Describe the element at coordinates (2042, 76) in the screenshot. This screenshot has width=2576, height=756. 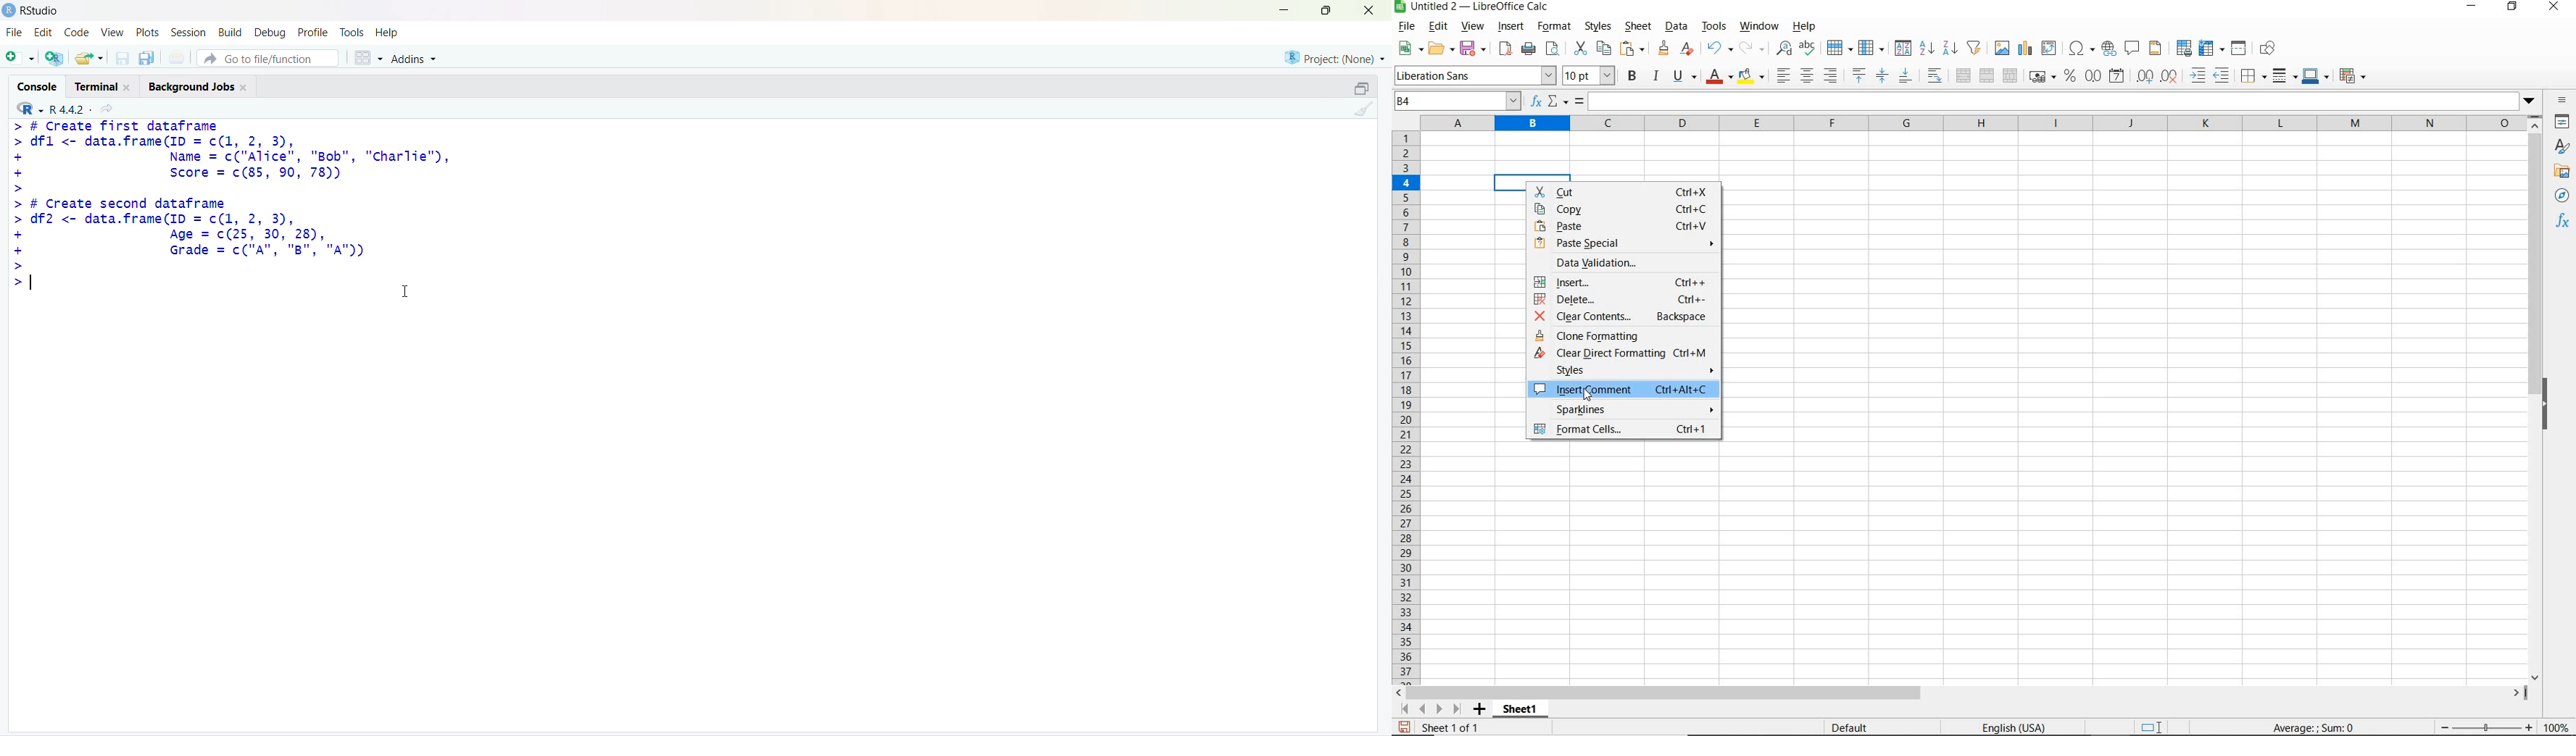
I see `format as currency` at that location.